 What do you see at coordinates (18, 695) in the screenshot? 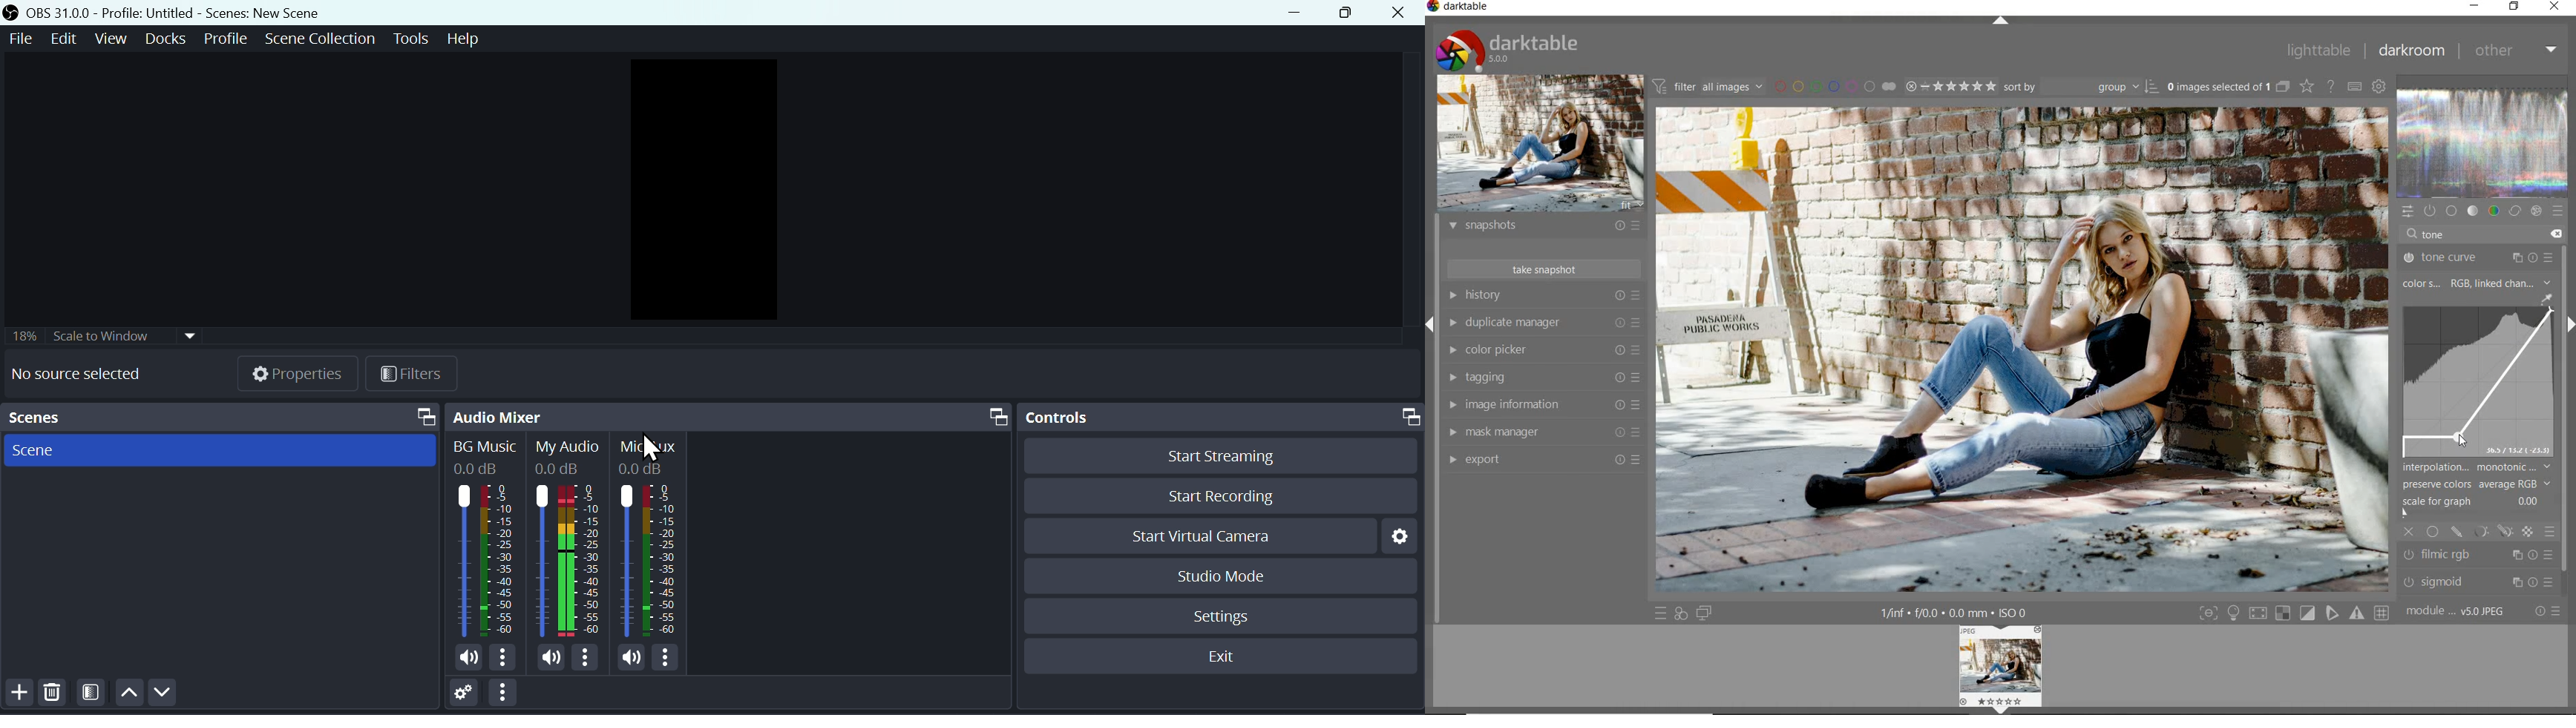
I see `add` at bounding box center [18, 695].